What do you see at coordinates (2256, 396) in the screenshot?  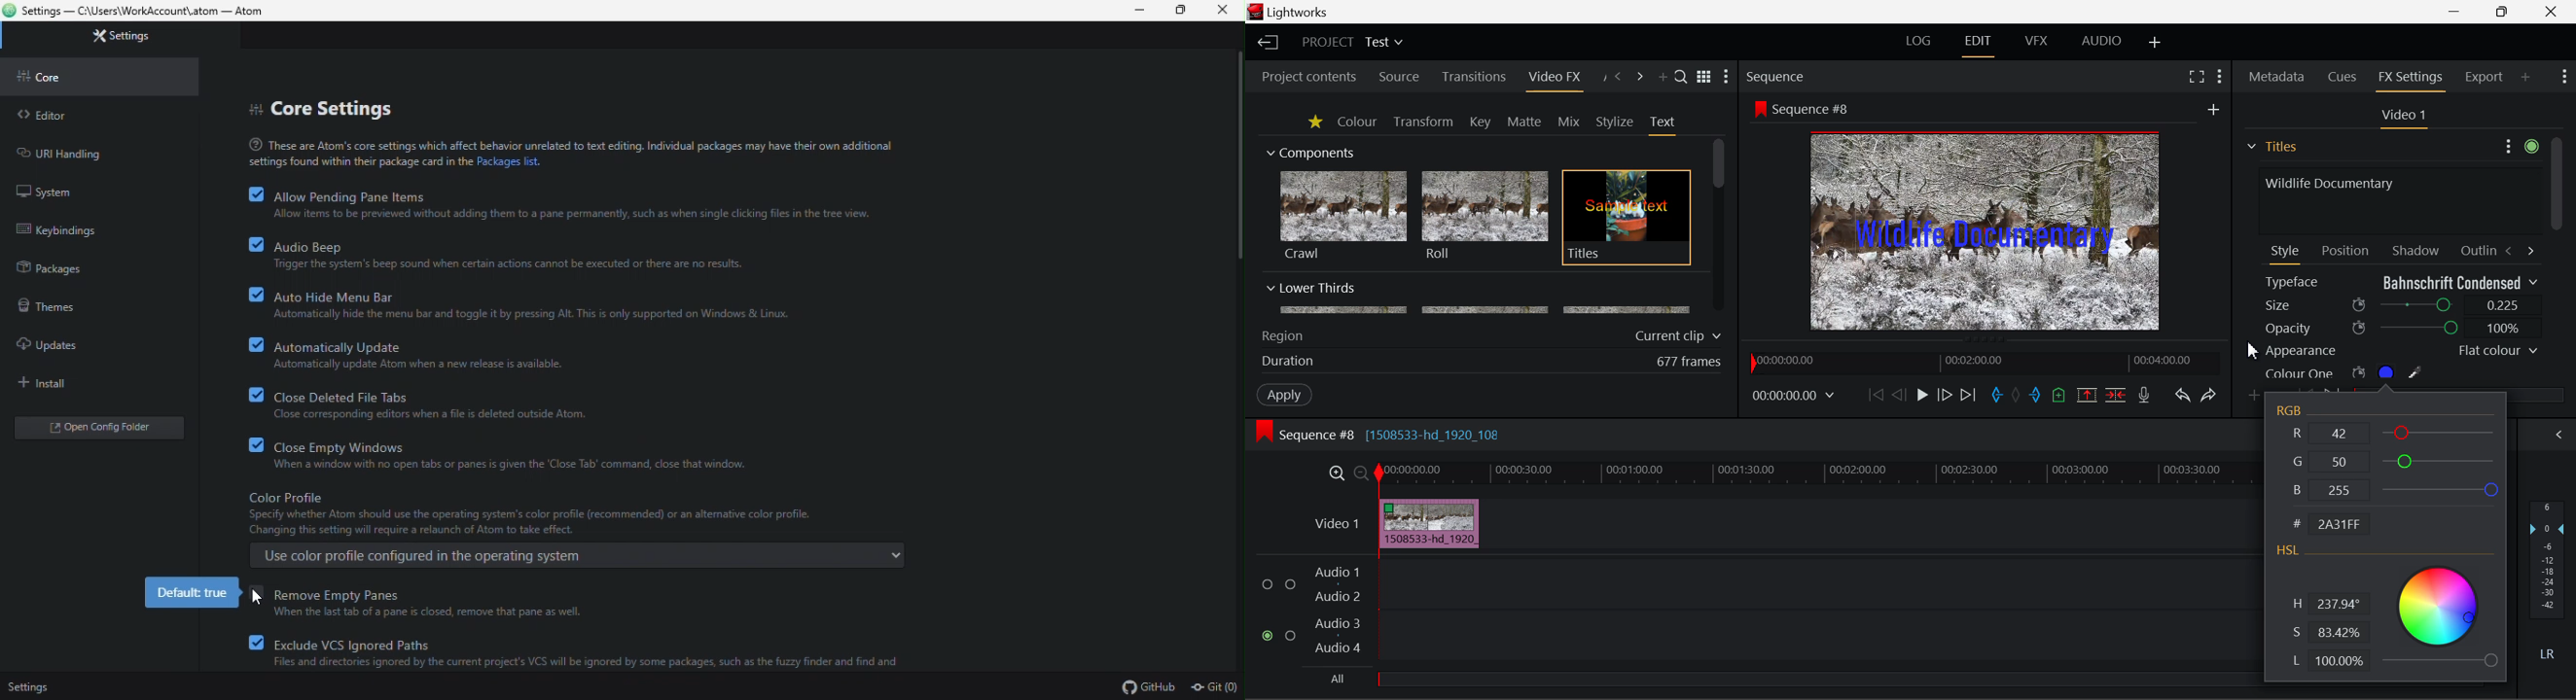 I see `Add keyframe` at bounding box center [2256, 396].